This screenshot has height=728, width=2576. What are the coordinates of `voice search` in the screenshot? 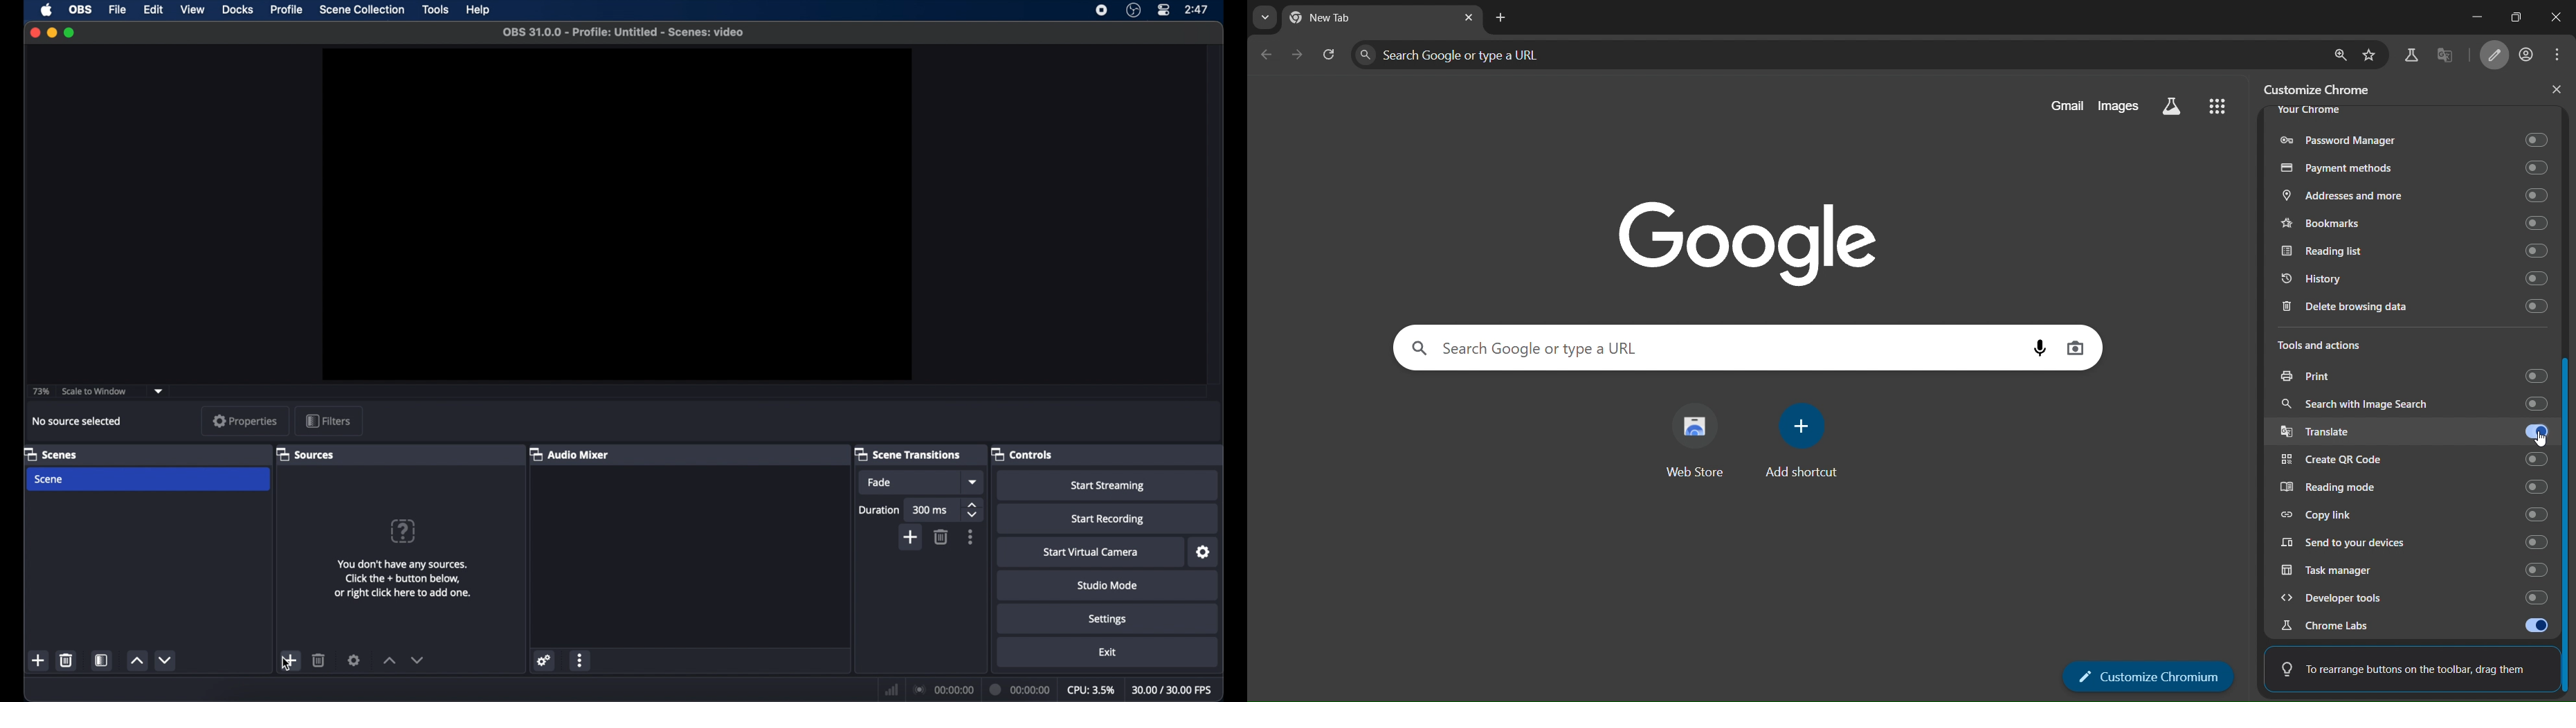 It's located at (2033, 350).